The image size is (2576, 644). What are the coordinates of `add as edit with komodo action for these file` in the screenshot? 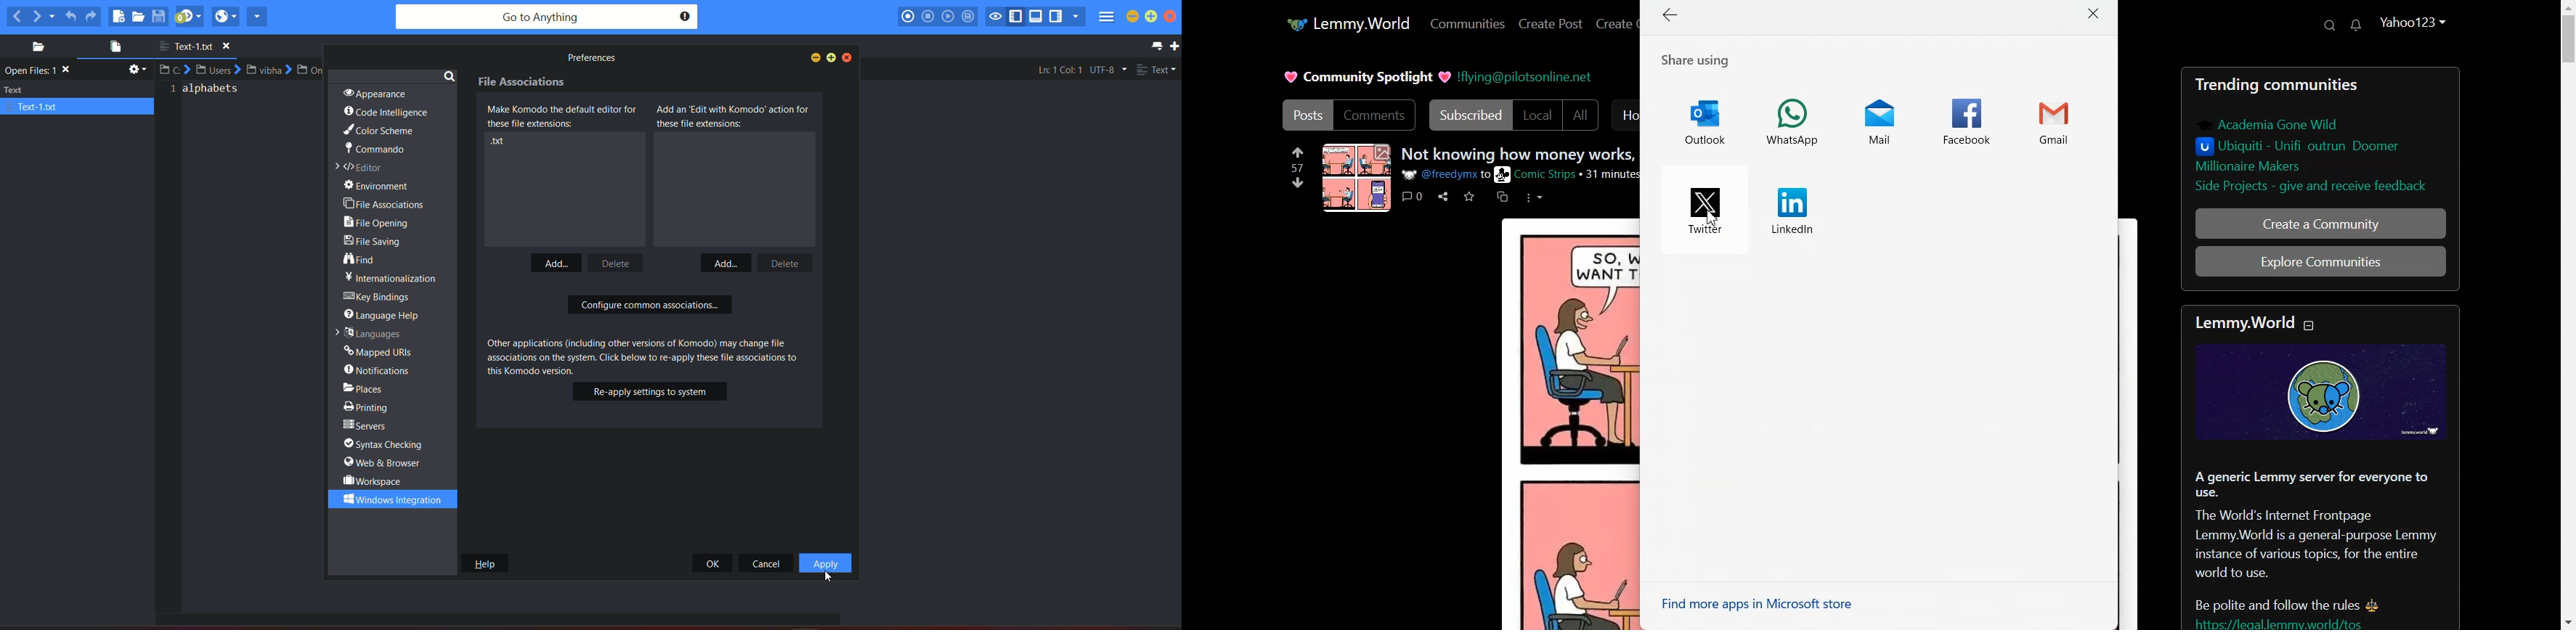 It's located at (734, 116).